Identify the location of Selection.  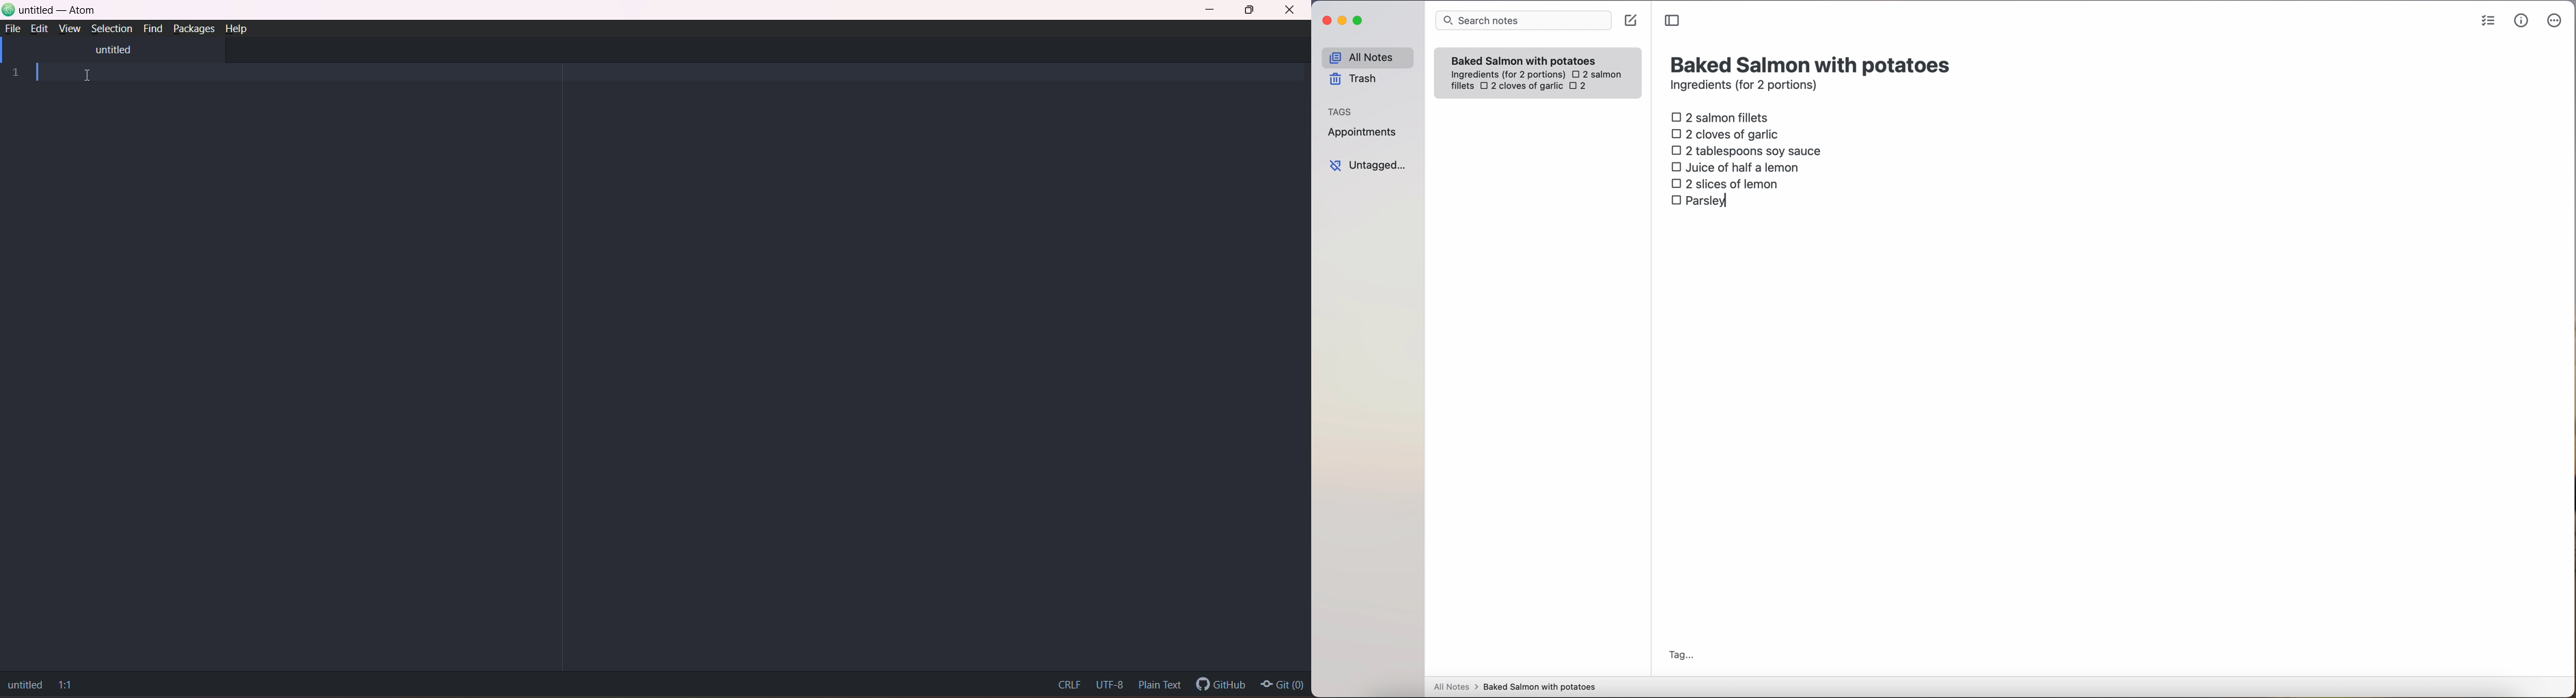
(110, 28).